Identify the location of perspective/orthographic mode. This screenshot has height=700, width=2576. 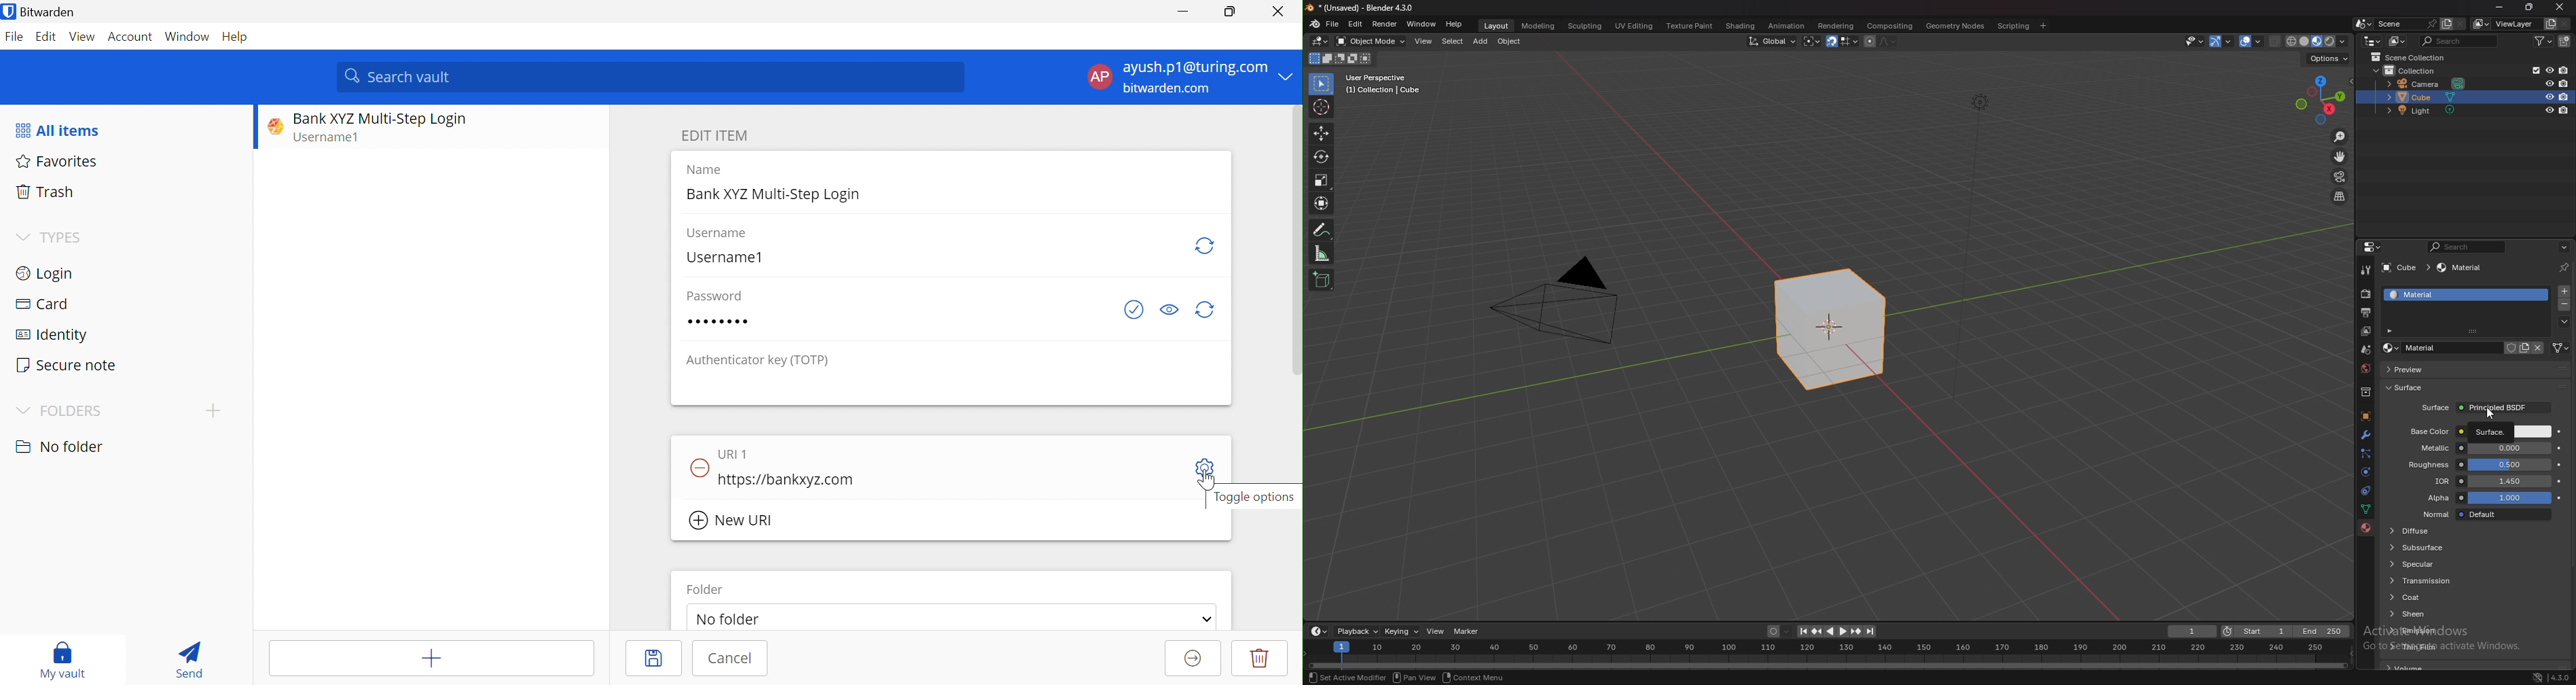
(2339, 196).